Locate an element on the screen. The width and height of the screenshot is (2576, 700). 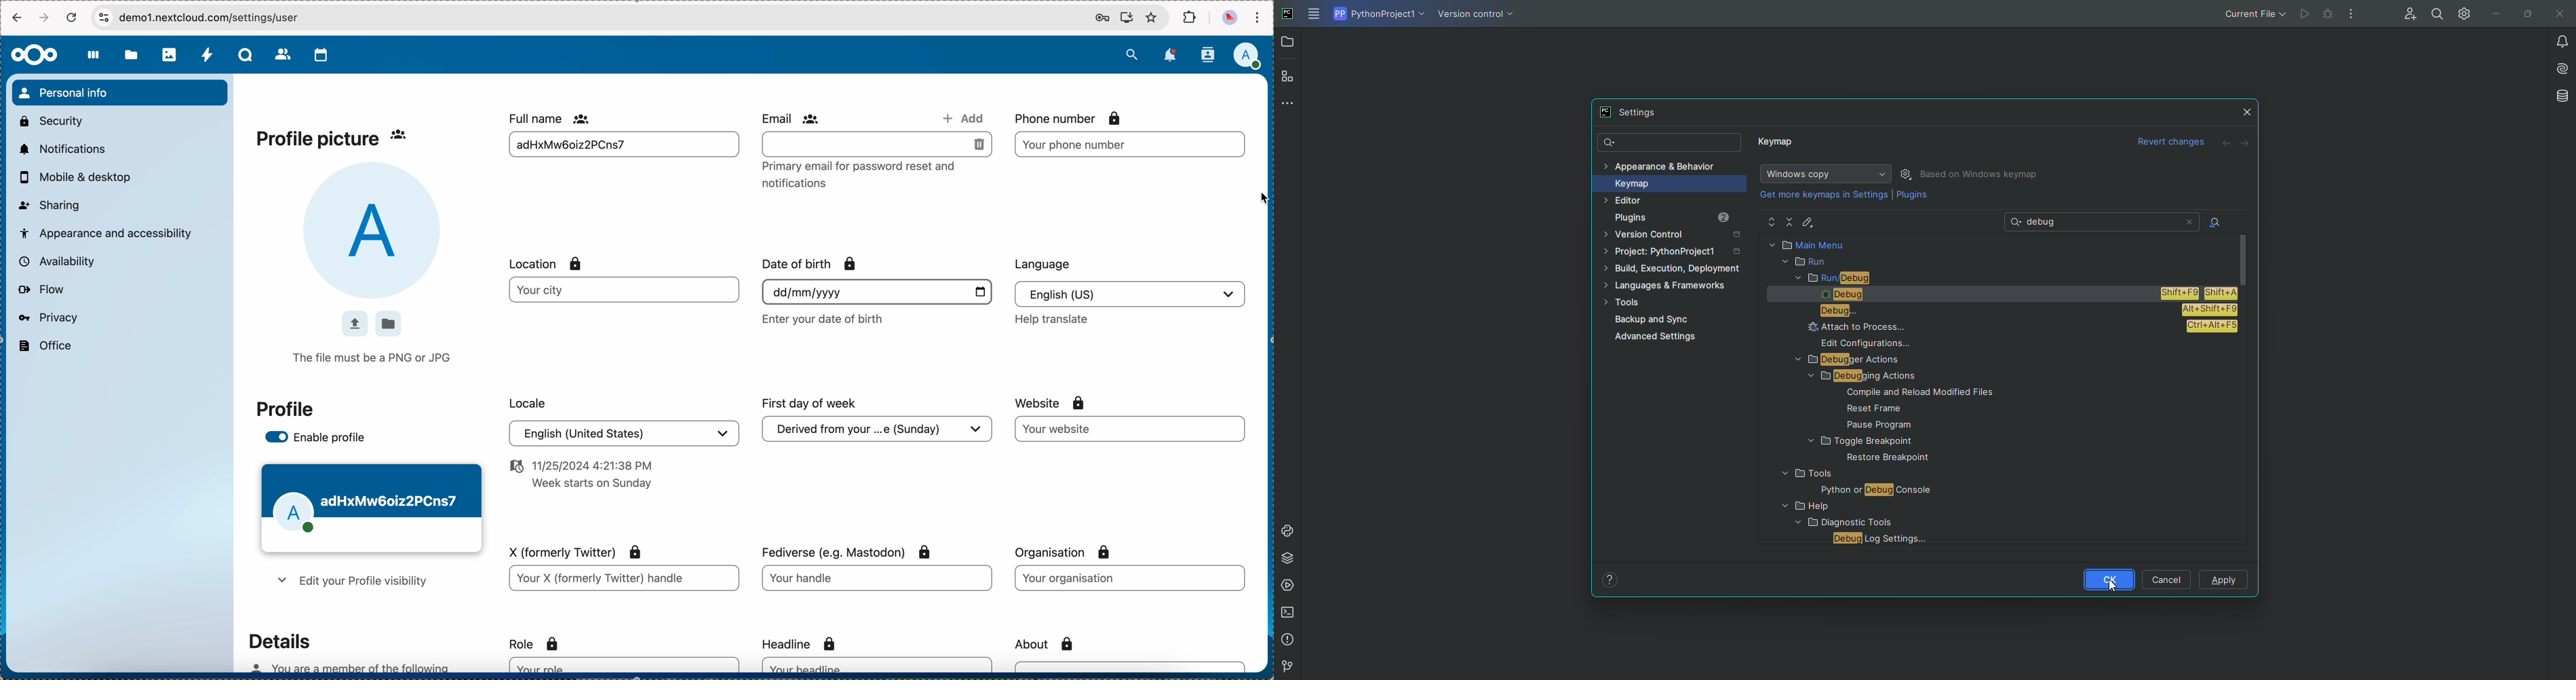
Structure is located at coordinates (1289, 75).